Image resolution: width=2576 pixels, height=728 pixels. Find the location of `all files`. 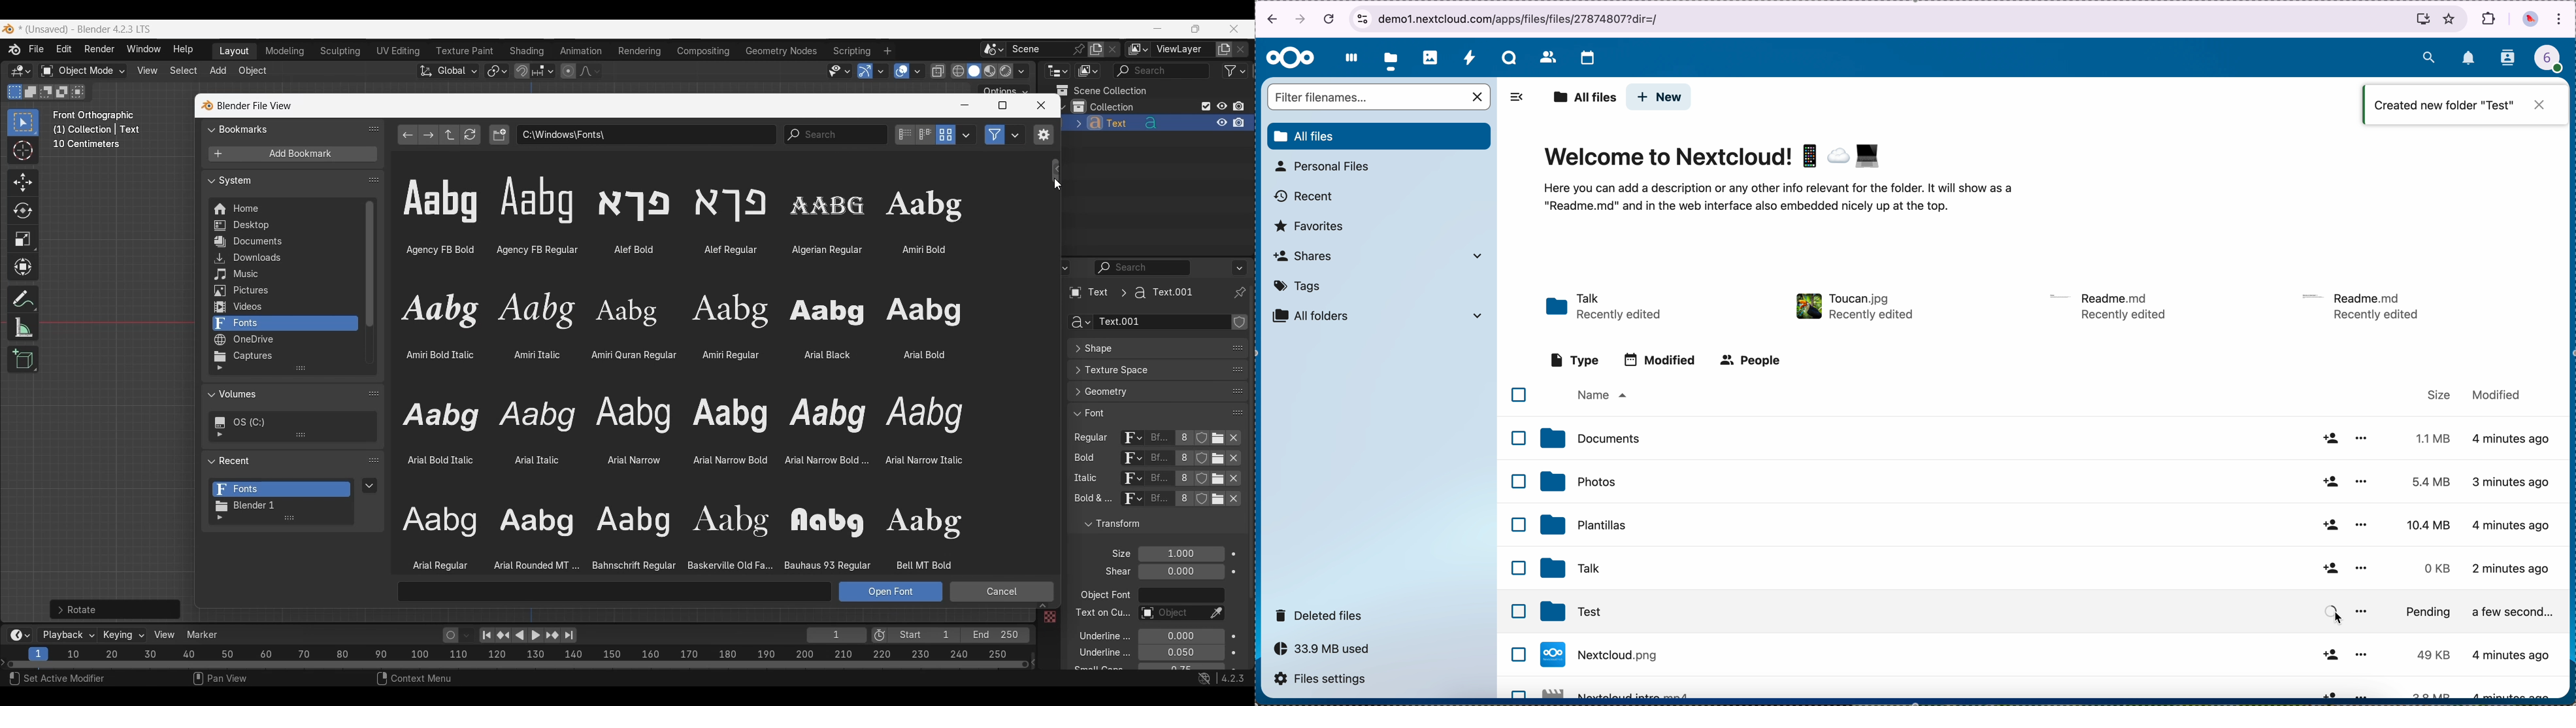

all files is located at coordinates (1584, 98).